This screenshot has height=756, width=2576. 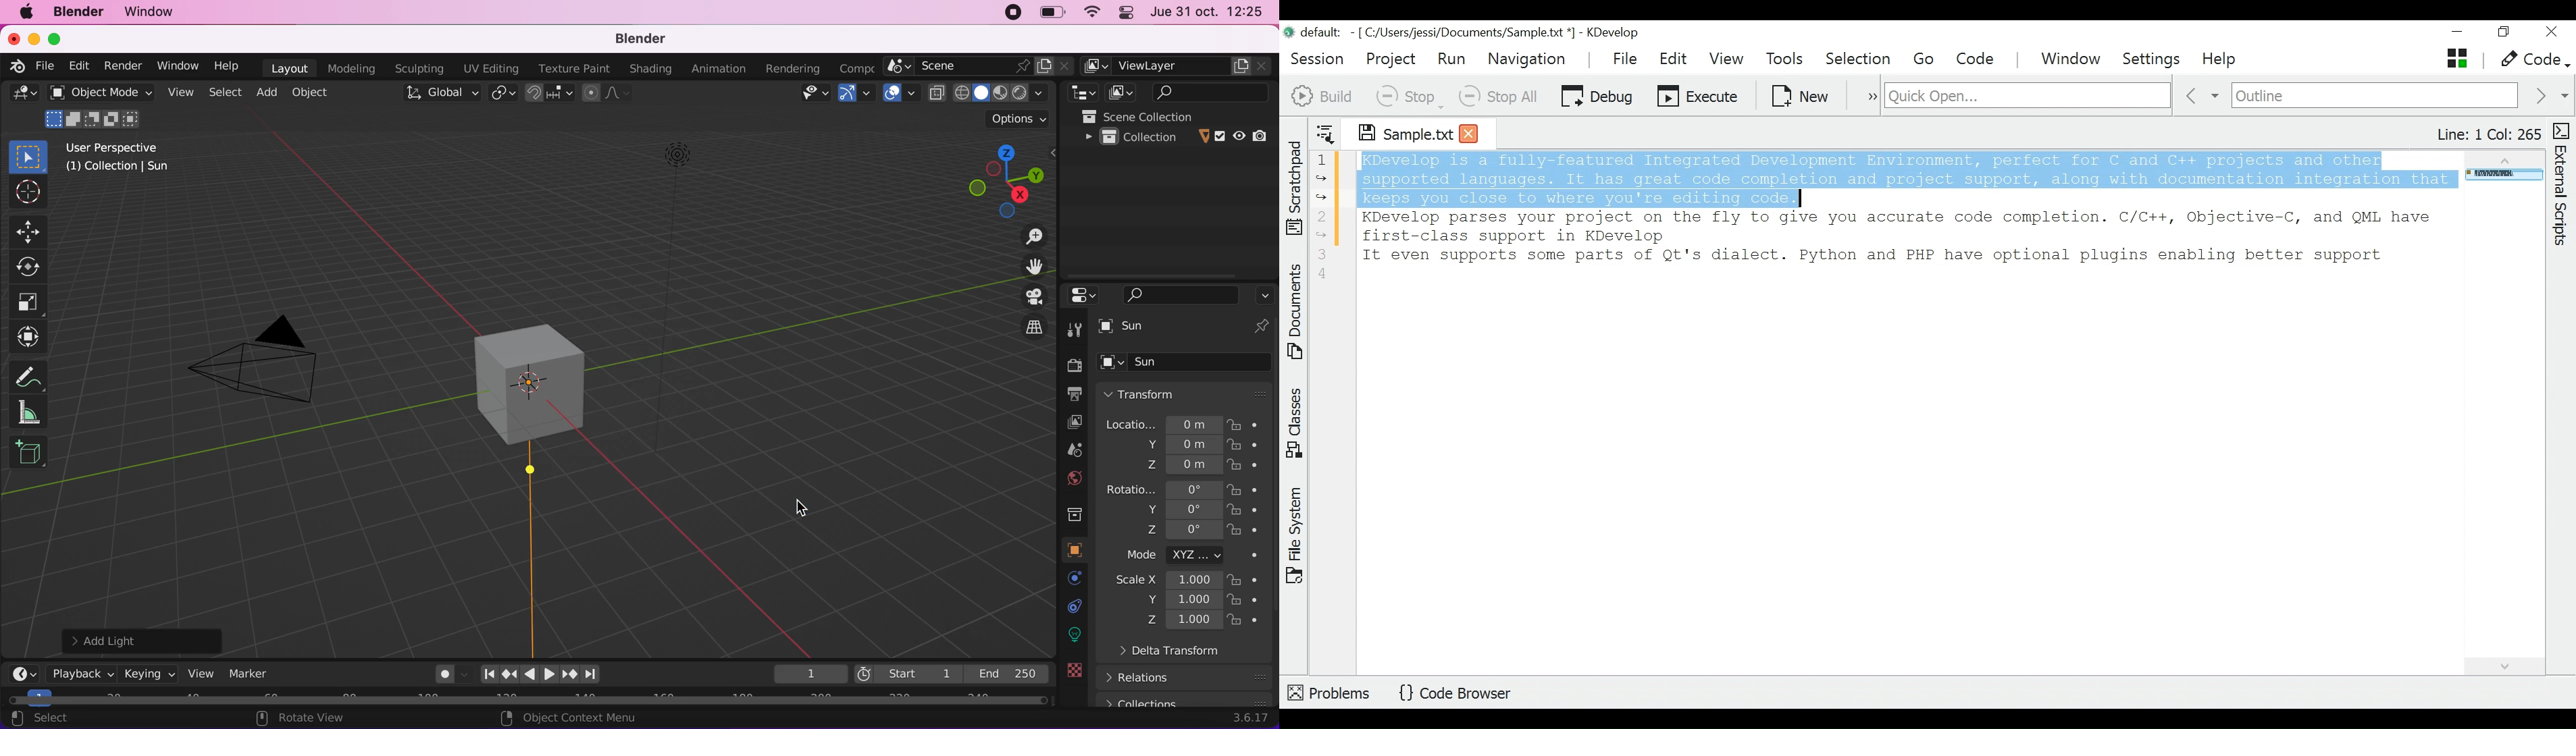 What do you see at coordinates (35, 374) in the screenshot?
I see `measure` at bounding box center [35, 374].